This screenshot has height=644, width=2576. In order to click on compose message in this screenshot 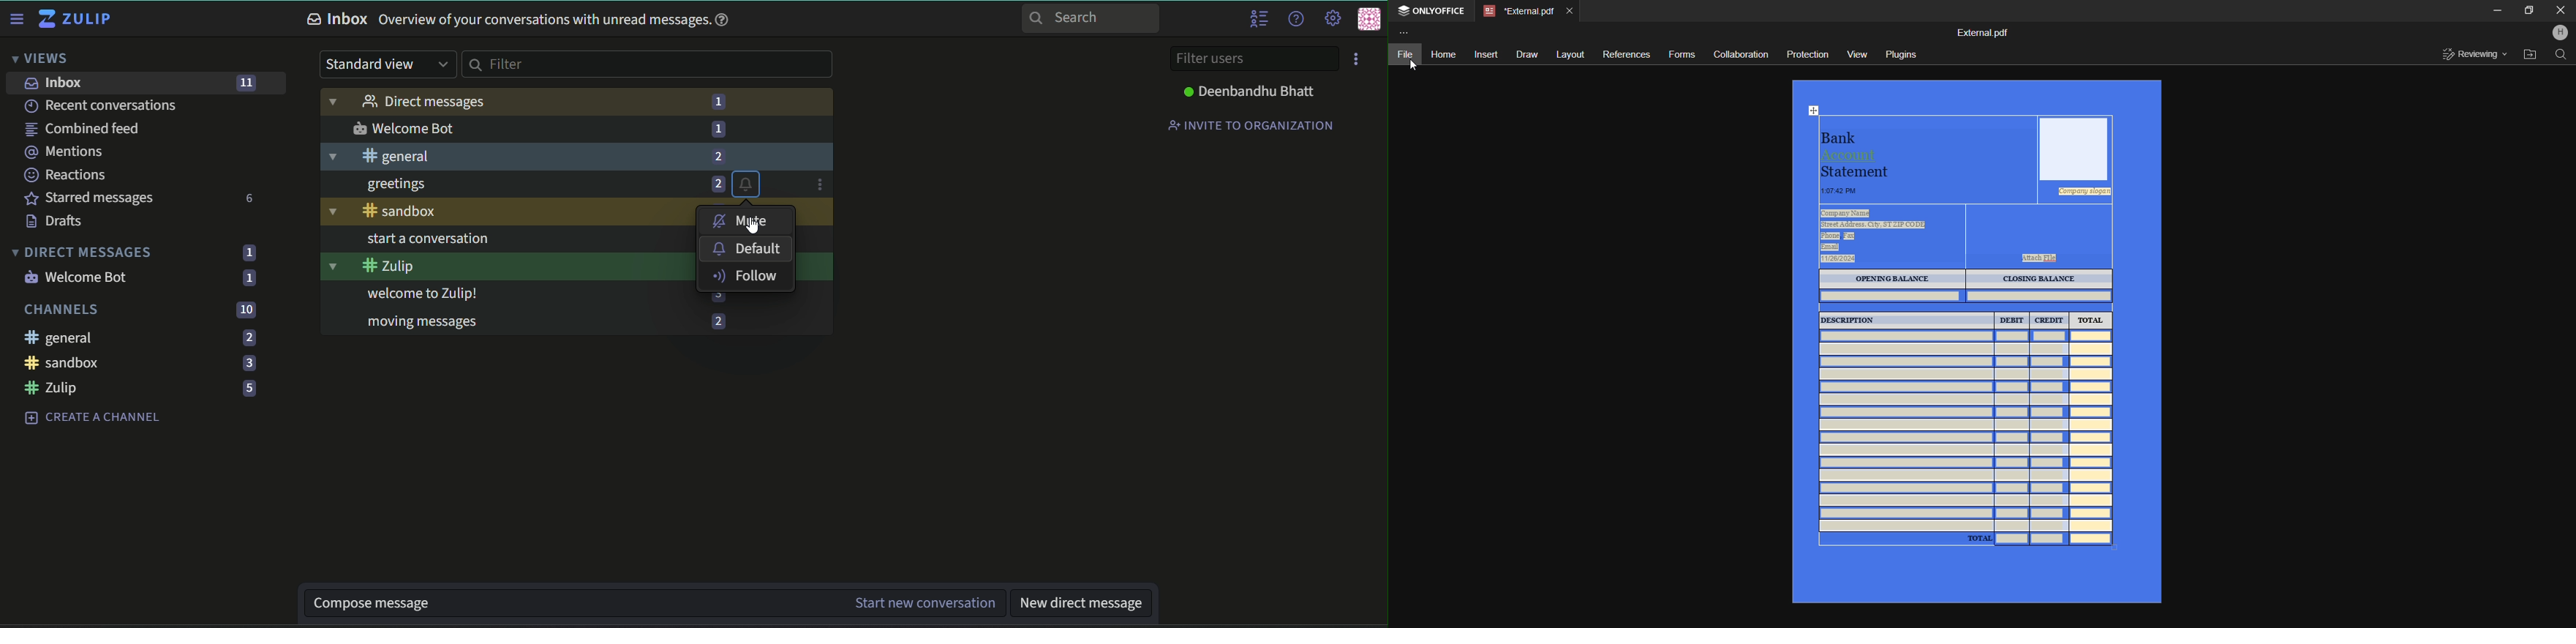, I will do `click(568, 604)`.